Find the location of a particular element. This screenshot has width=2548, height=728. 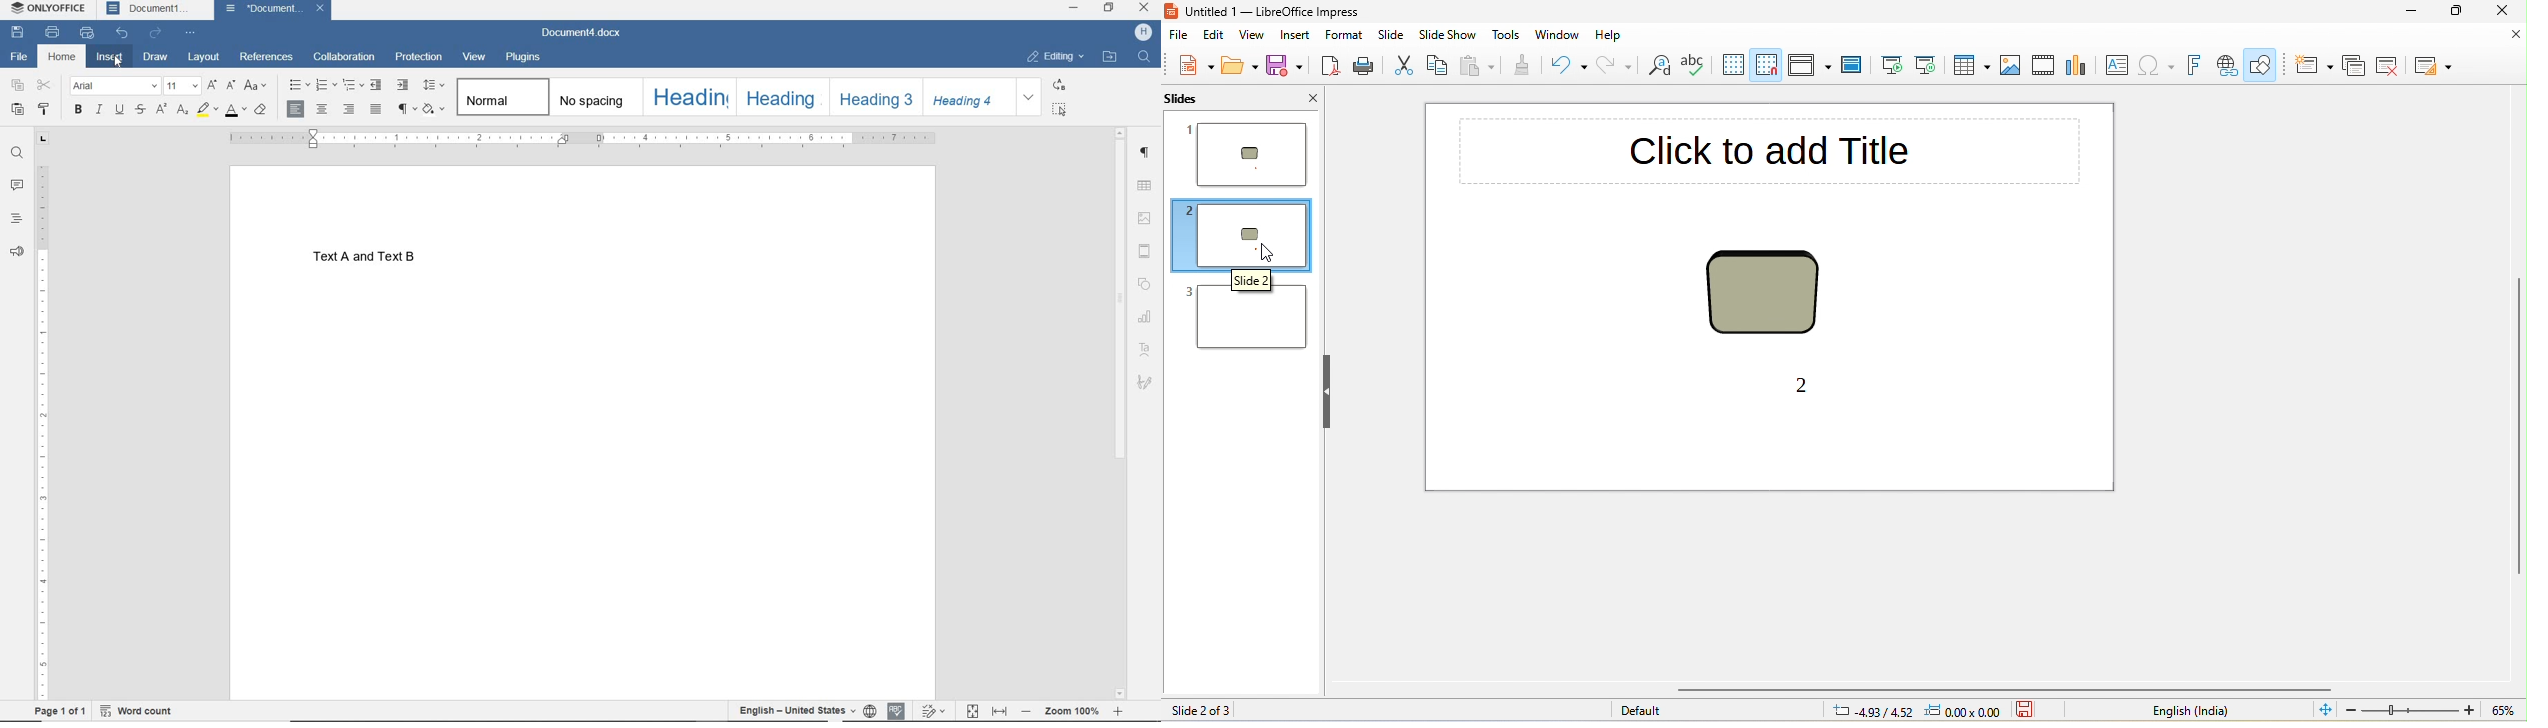

format is located at coordinates (1345, 37).